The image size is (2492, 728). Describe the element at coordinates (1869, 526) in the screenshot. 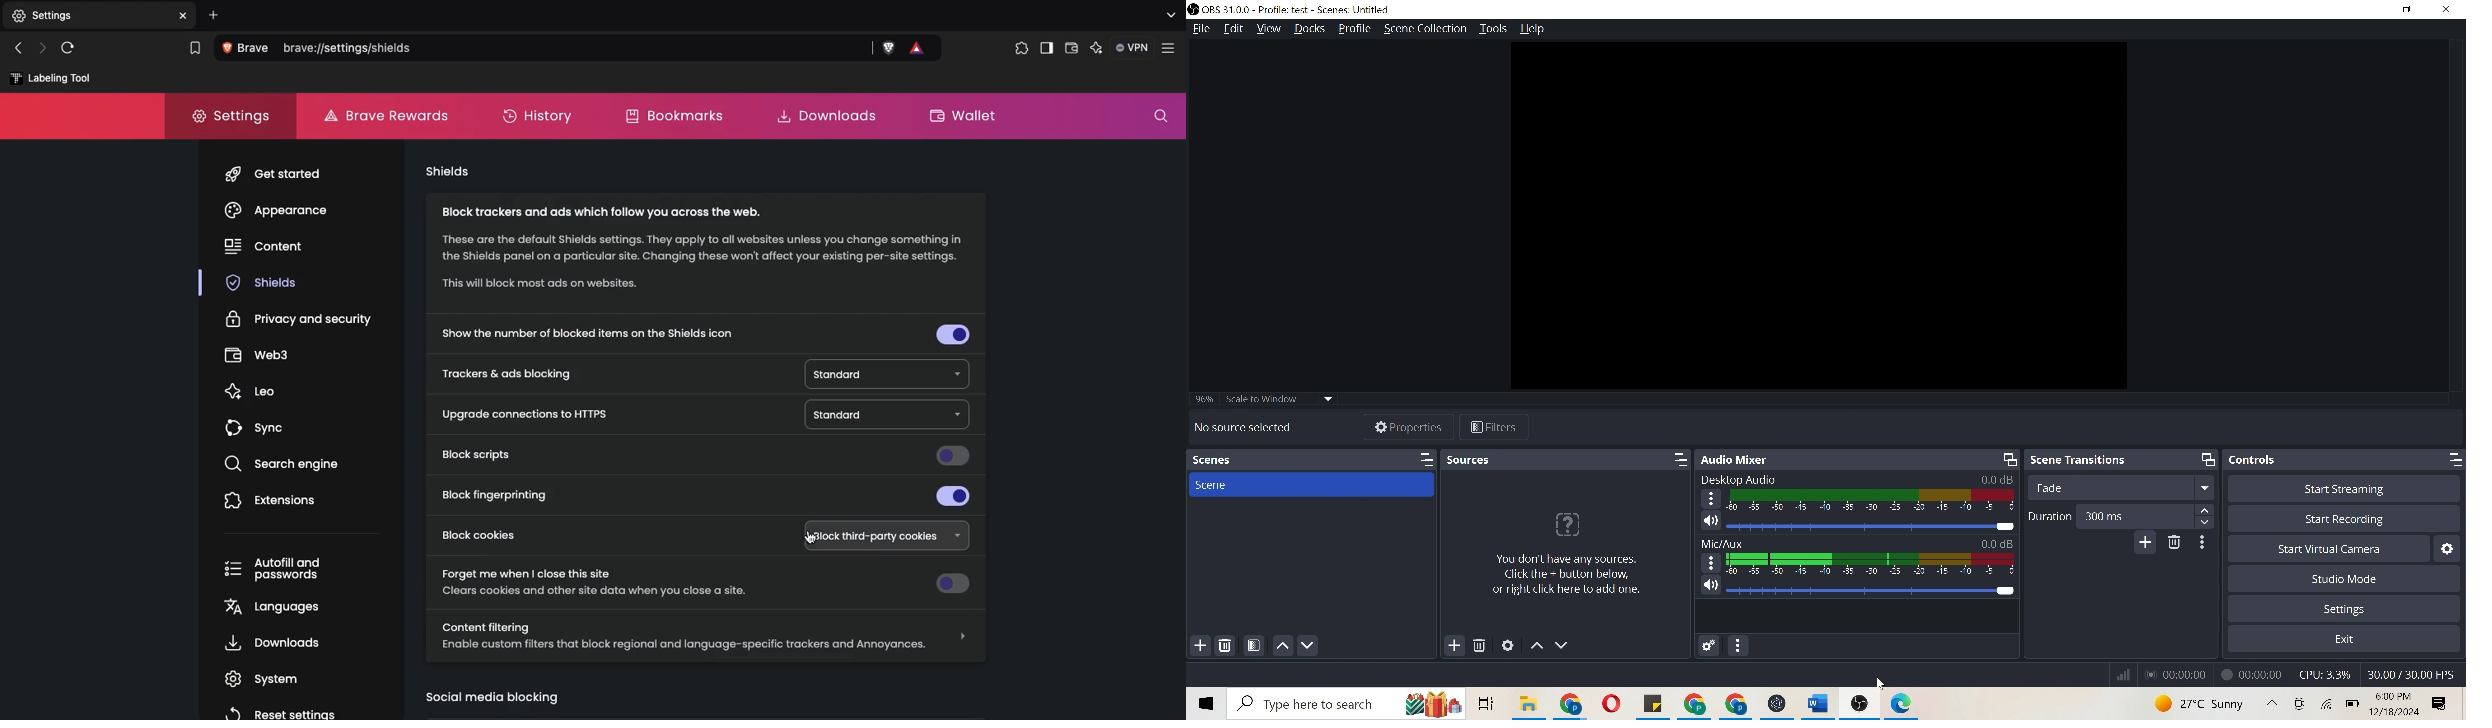

I see `slider` at that location.